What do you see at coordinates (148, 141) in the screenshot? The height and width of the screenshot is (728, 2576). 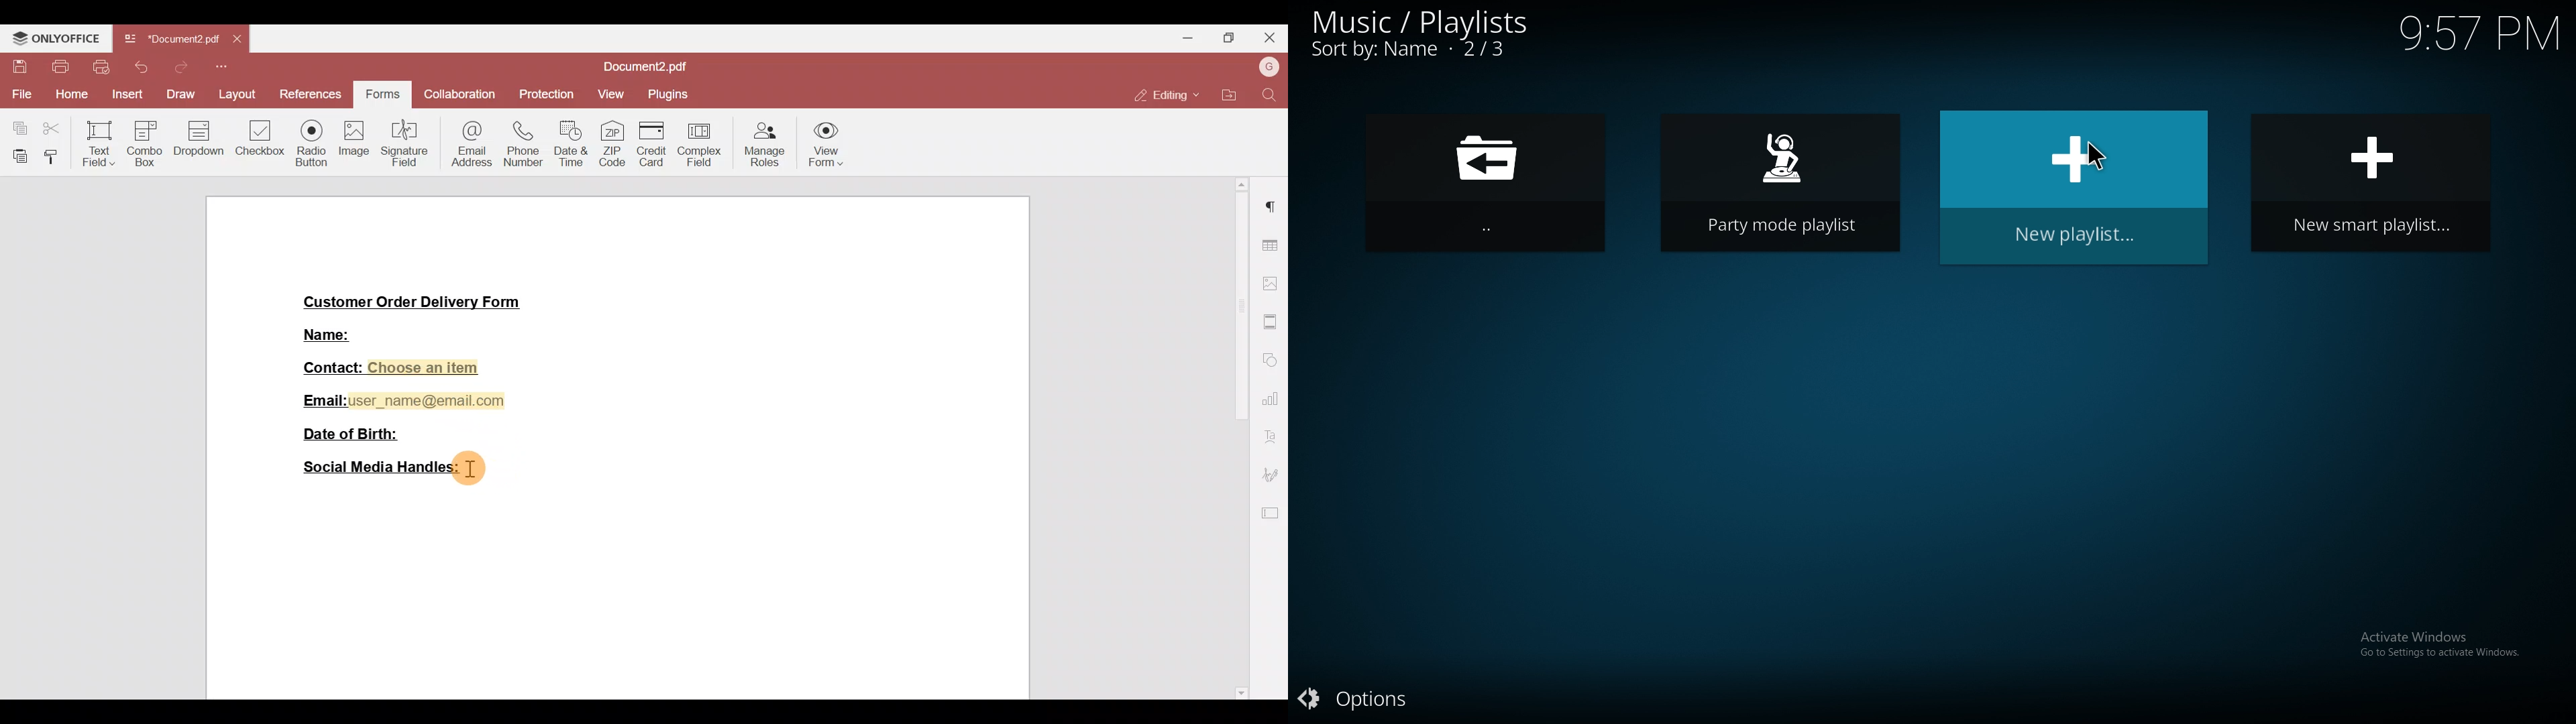 I see `Combo box` at bounding box center [148, 141].